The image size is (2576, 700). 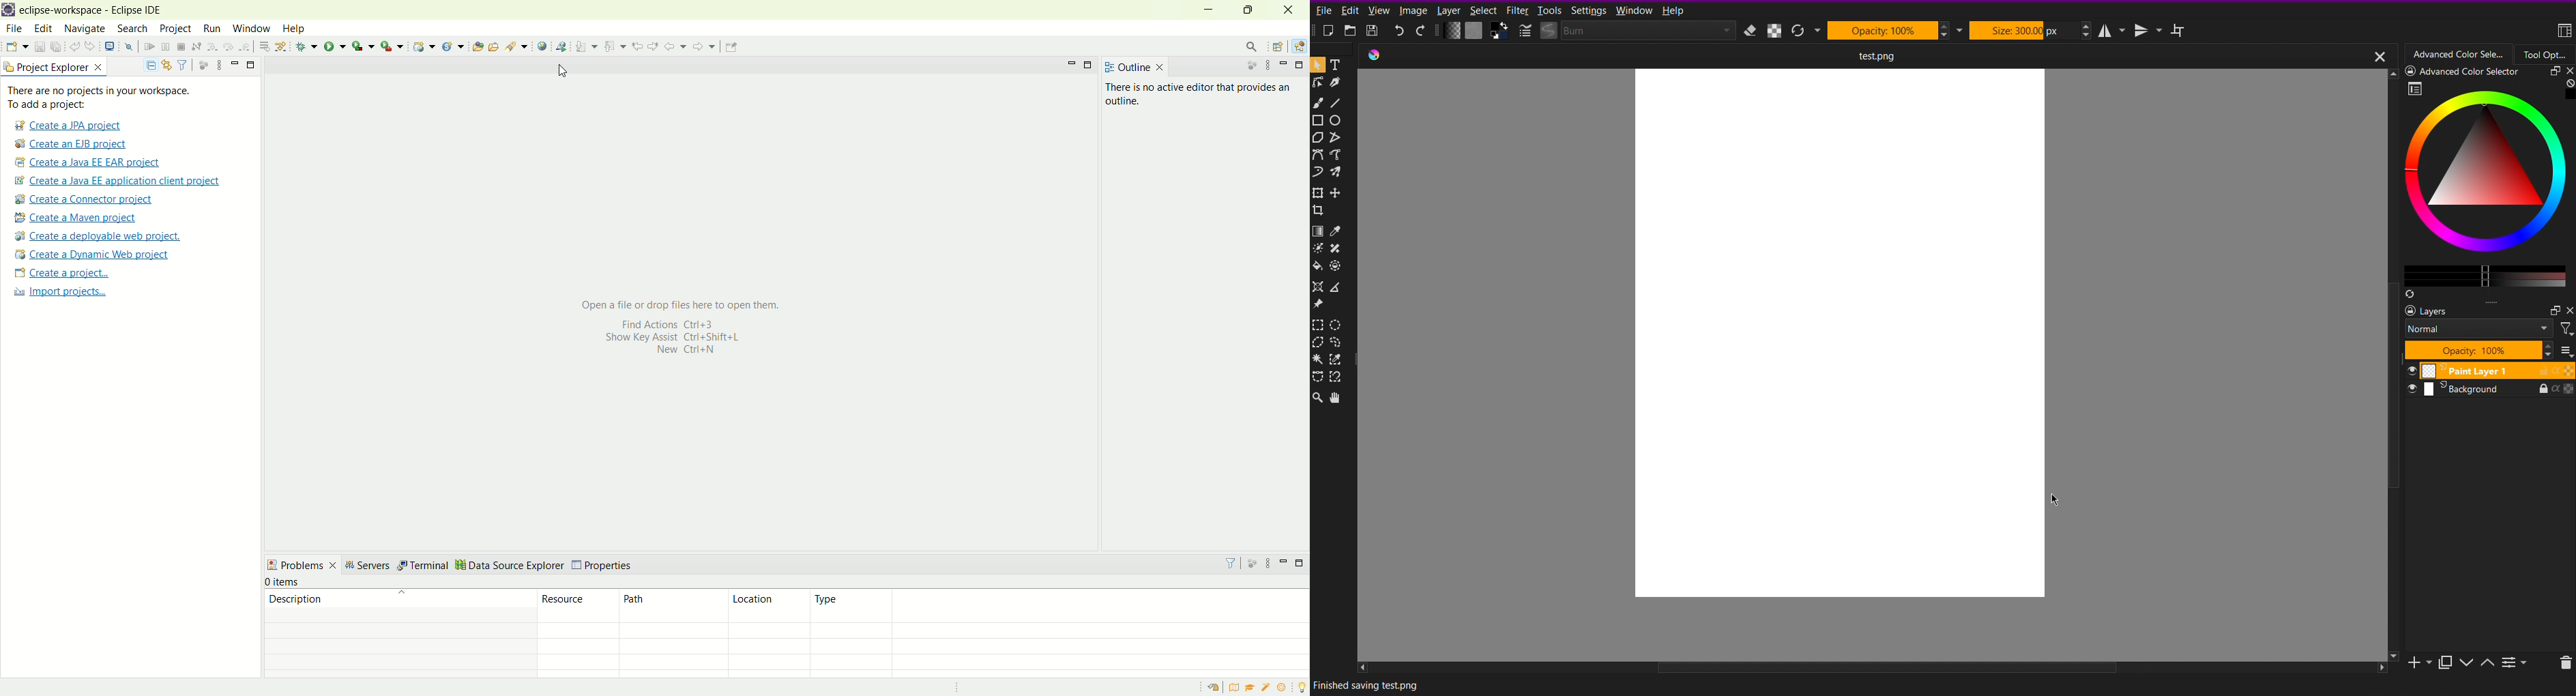 What do you see at coordinates (1351, 13) in the screenshot?
I see `Edit` at bounding box center [1351, 13].